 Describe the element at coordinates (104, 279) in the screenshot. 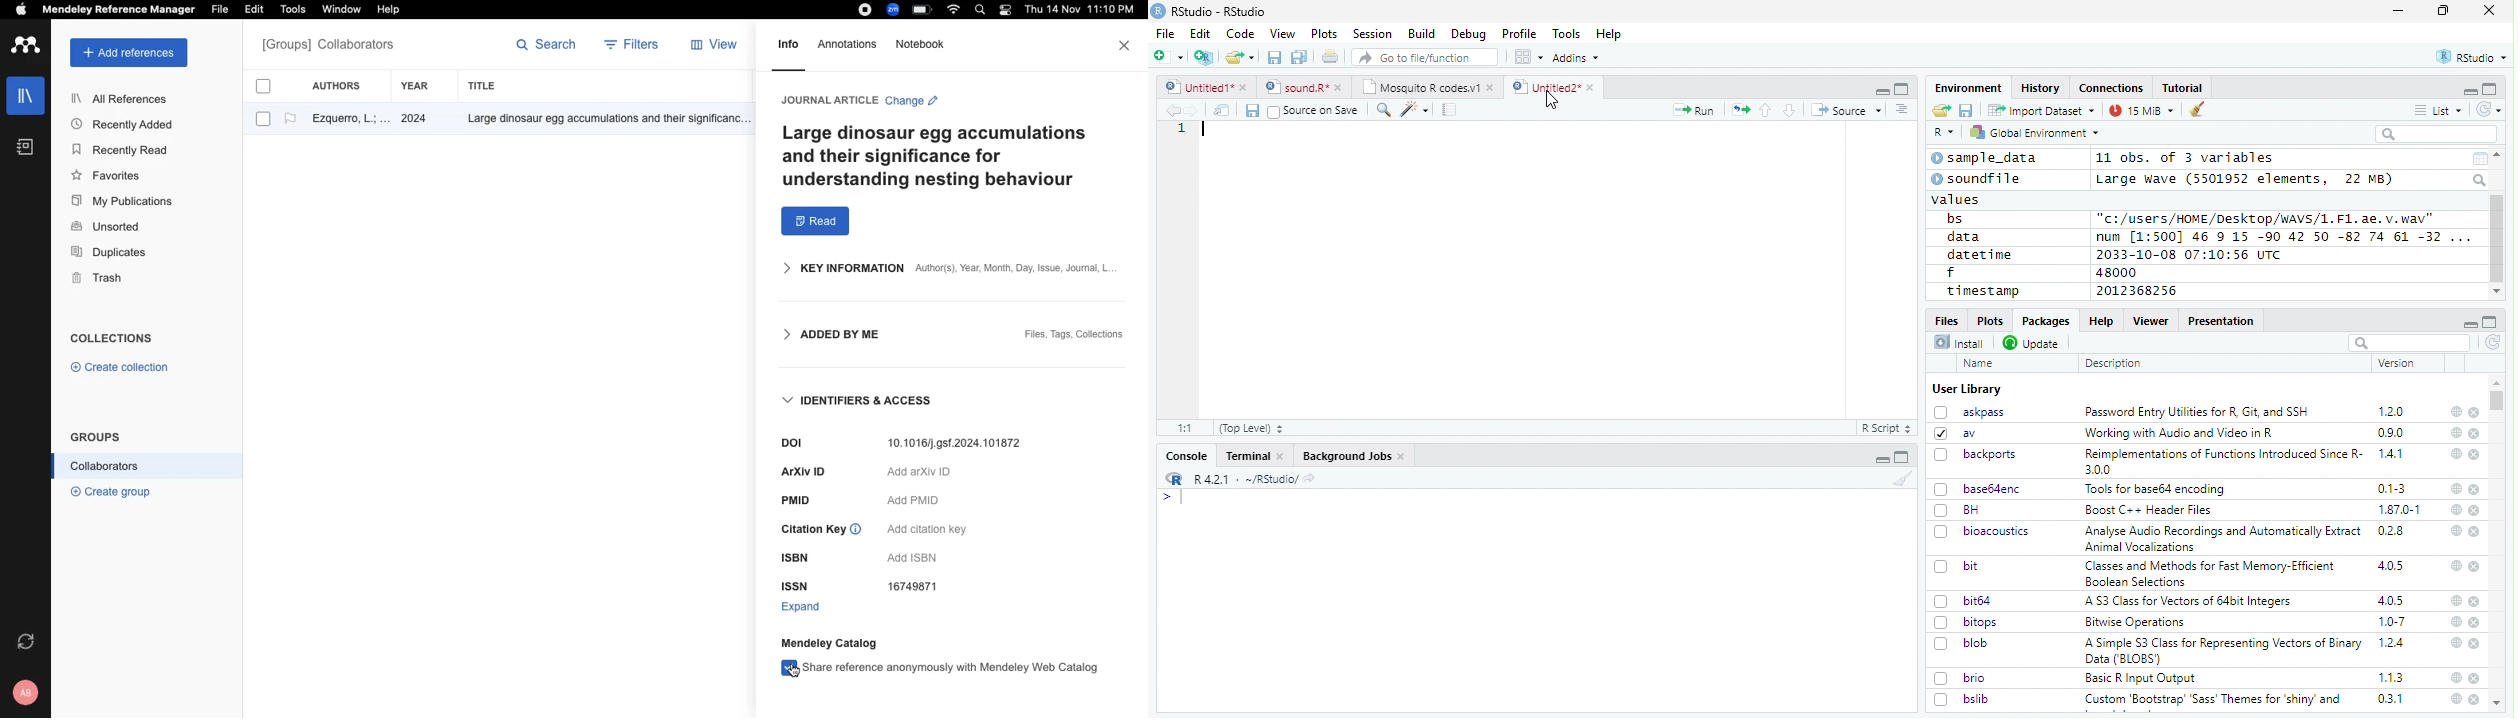

I see `Trash` at that location.